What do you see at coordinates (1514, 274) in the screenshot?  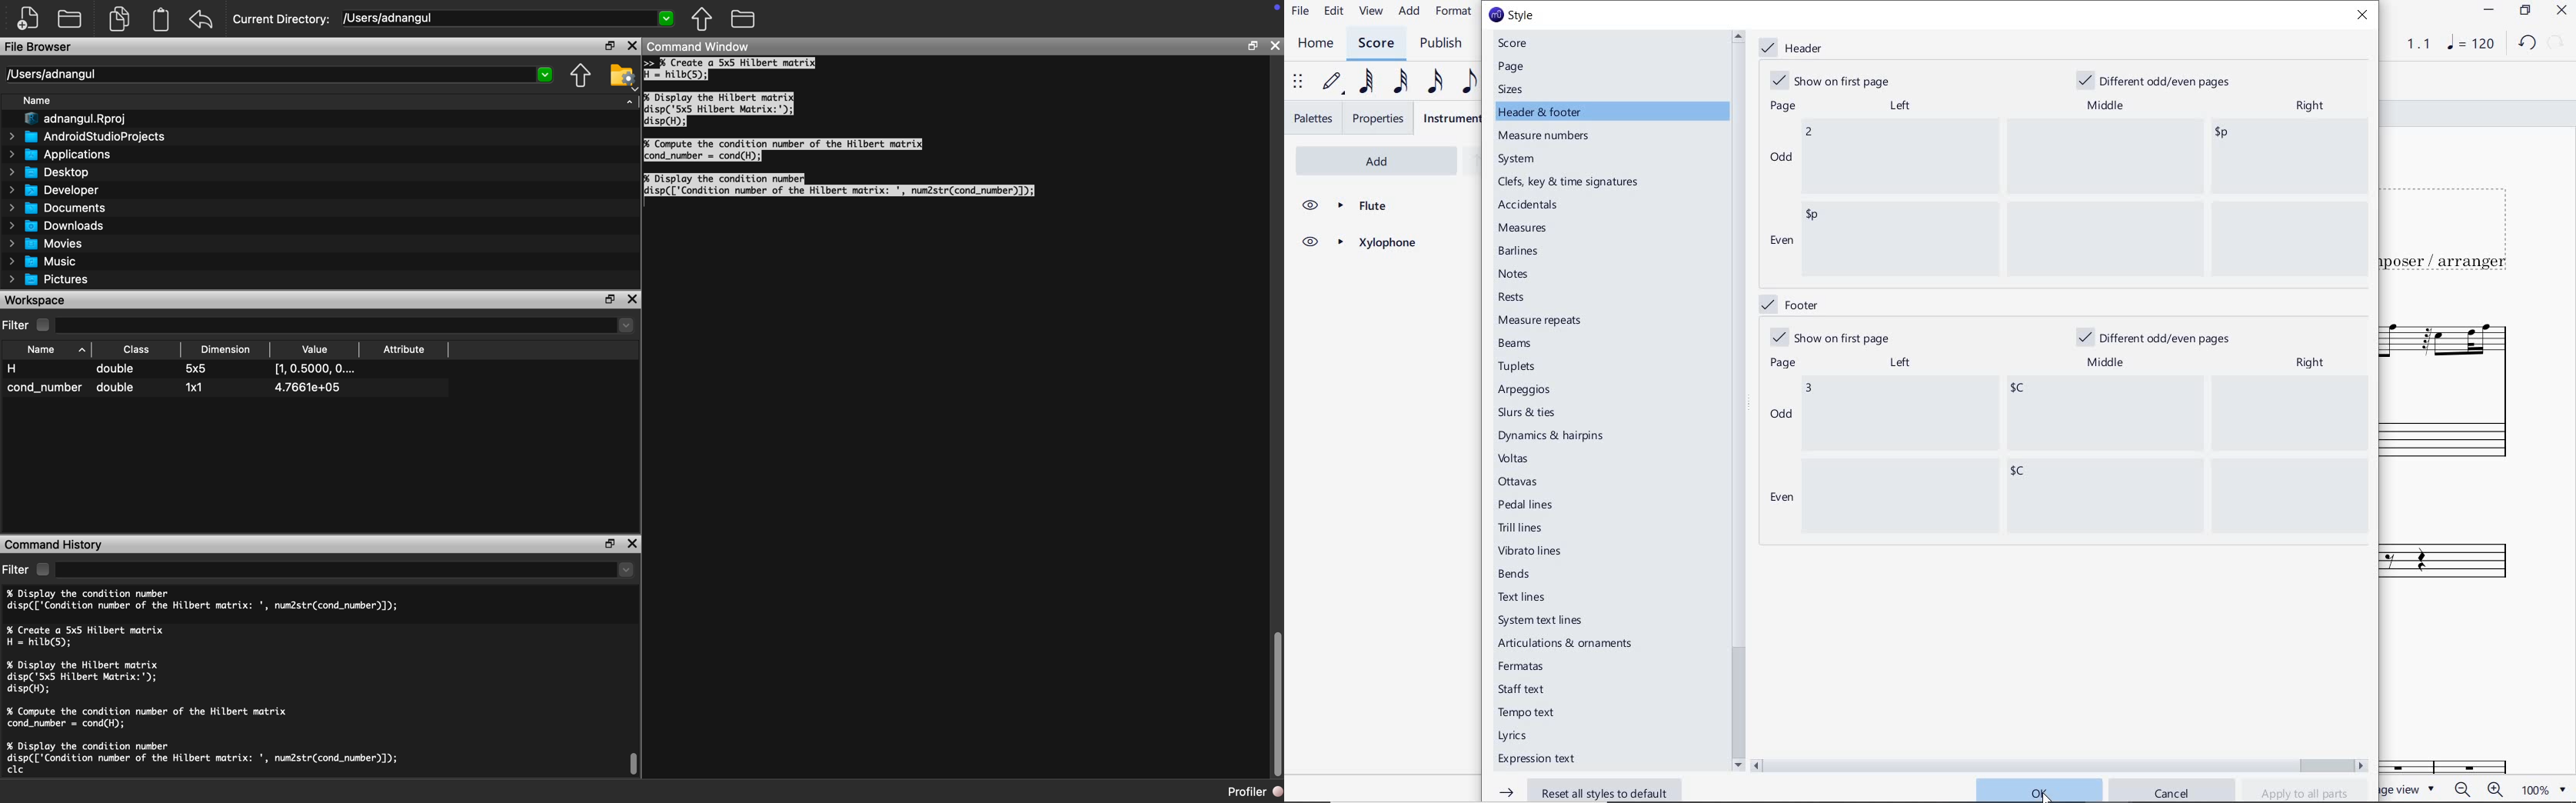 I see `notes` at bounding box center [1514, 274].